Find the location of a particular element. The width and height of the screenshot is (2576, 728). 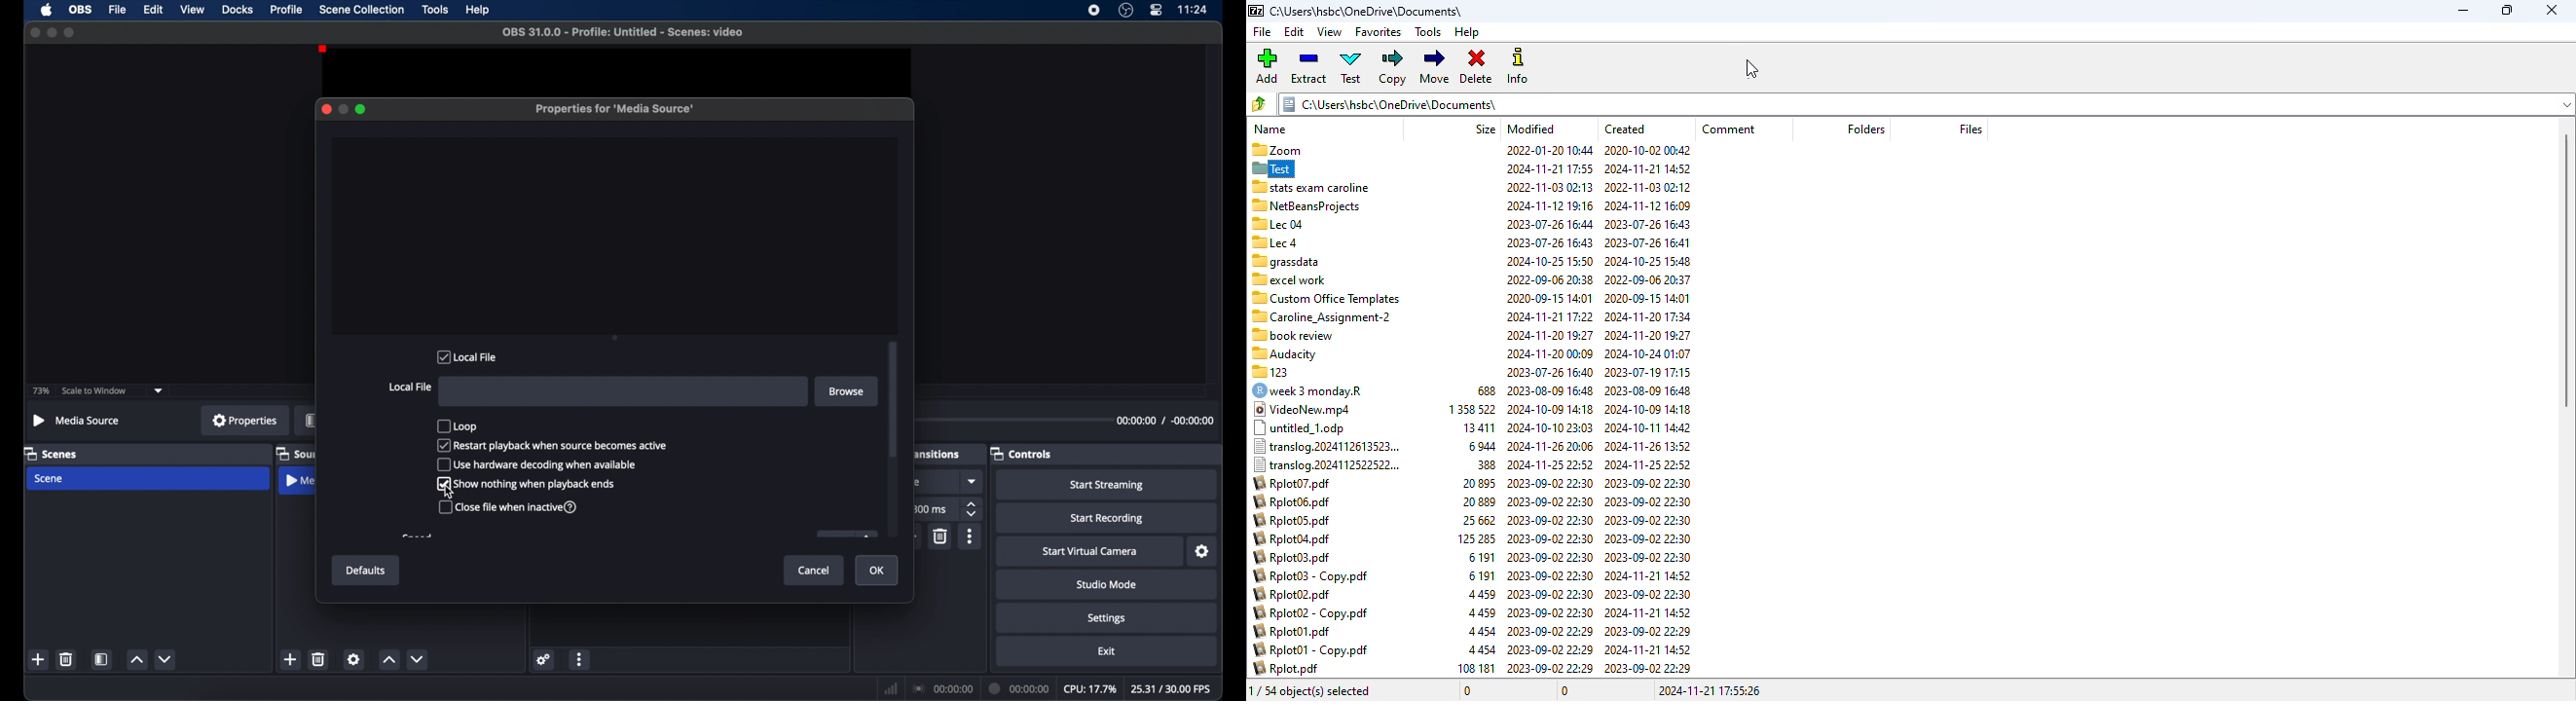

C:\Users\hsbc\OneDrive\Documents\ is located at coordinates (1365, 12).